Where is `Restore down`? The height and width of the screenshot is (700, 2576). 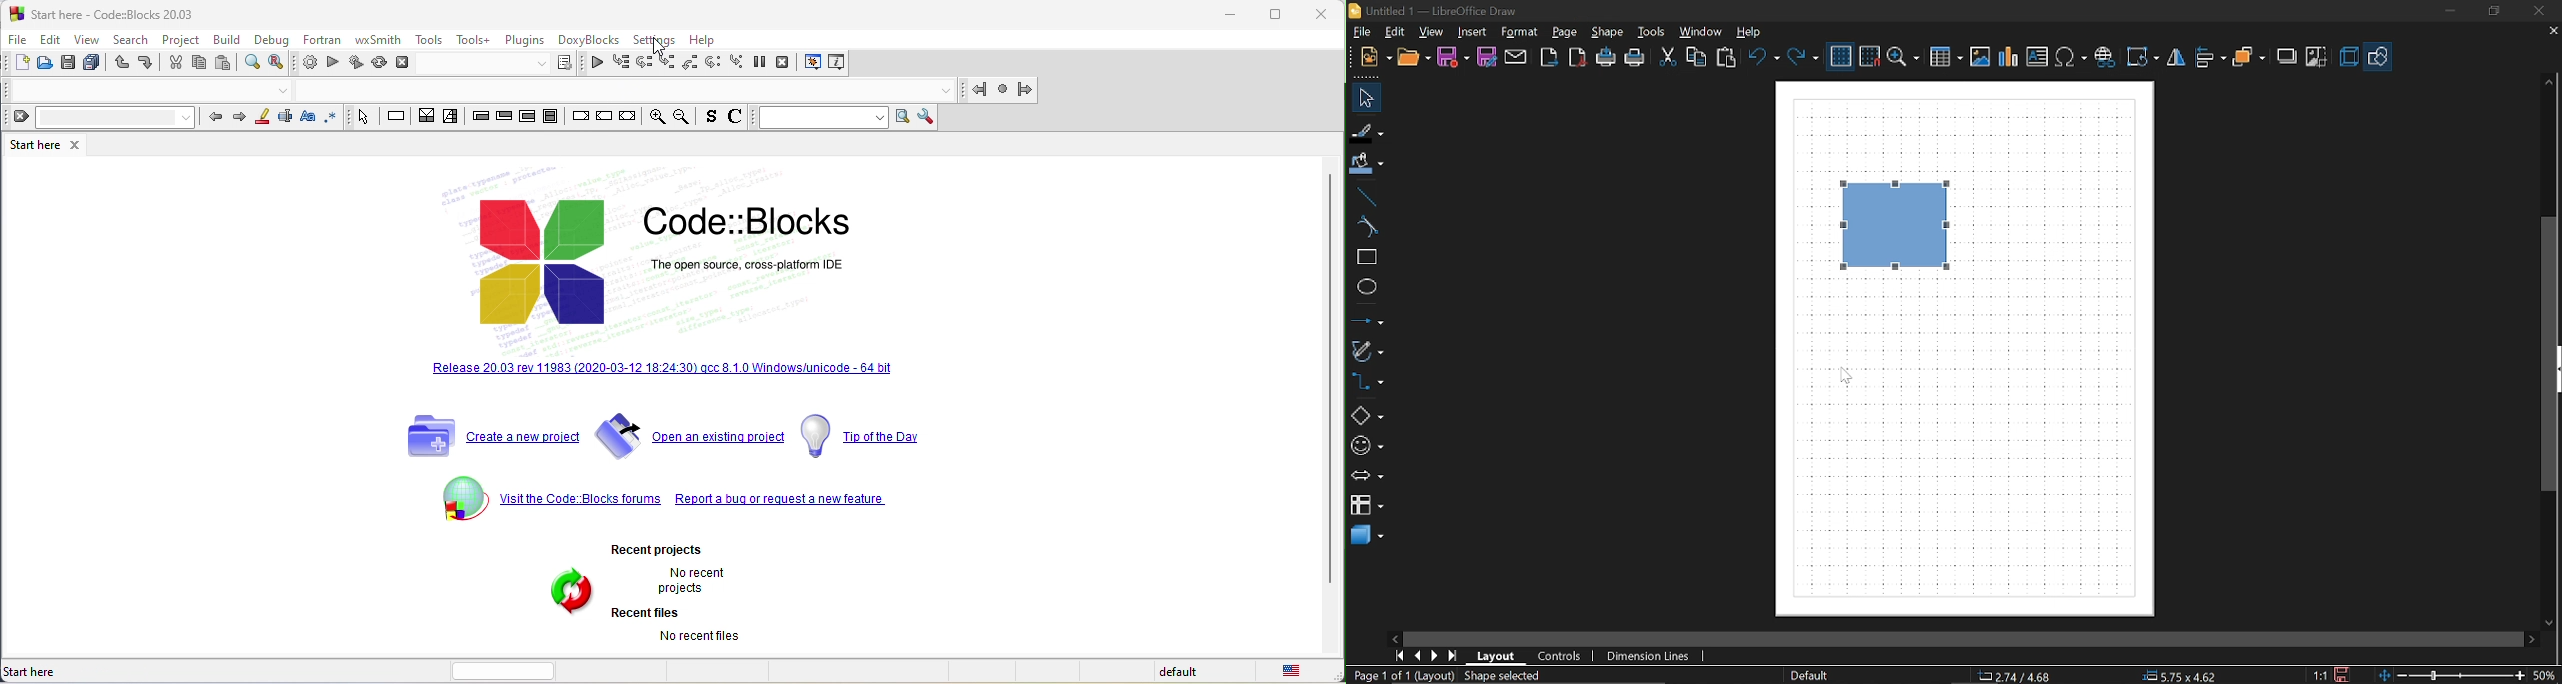 Restore down is located at coordinates (2490, 11).